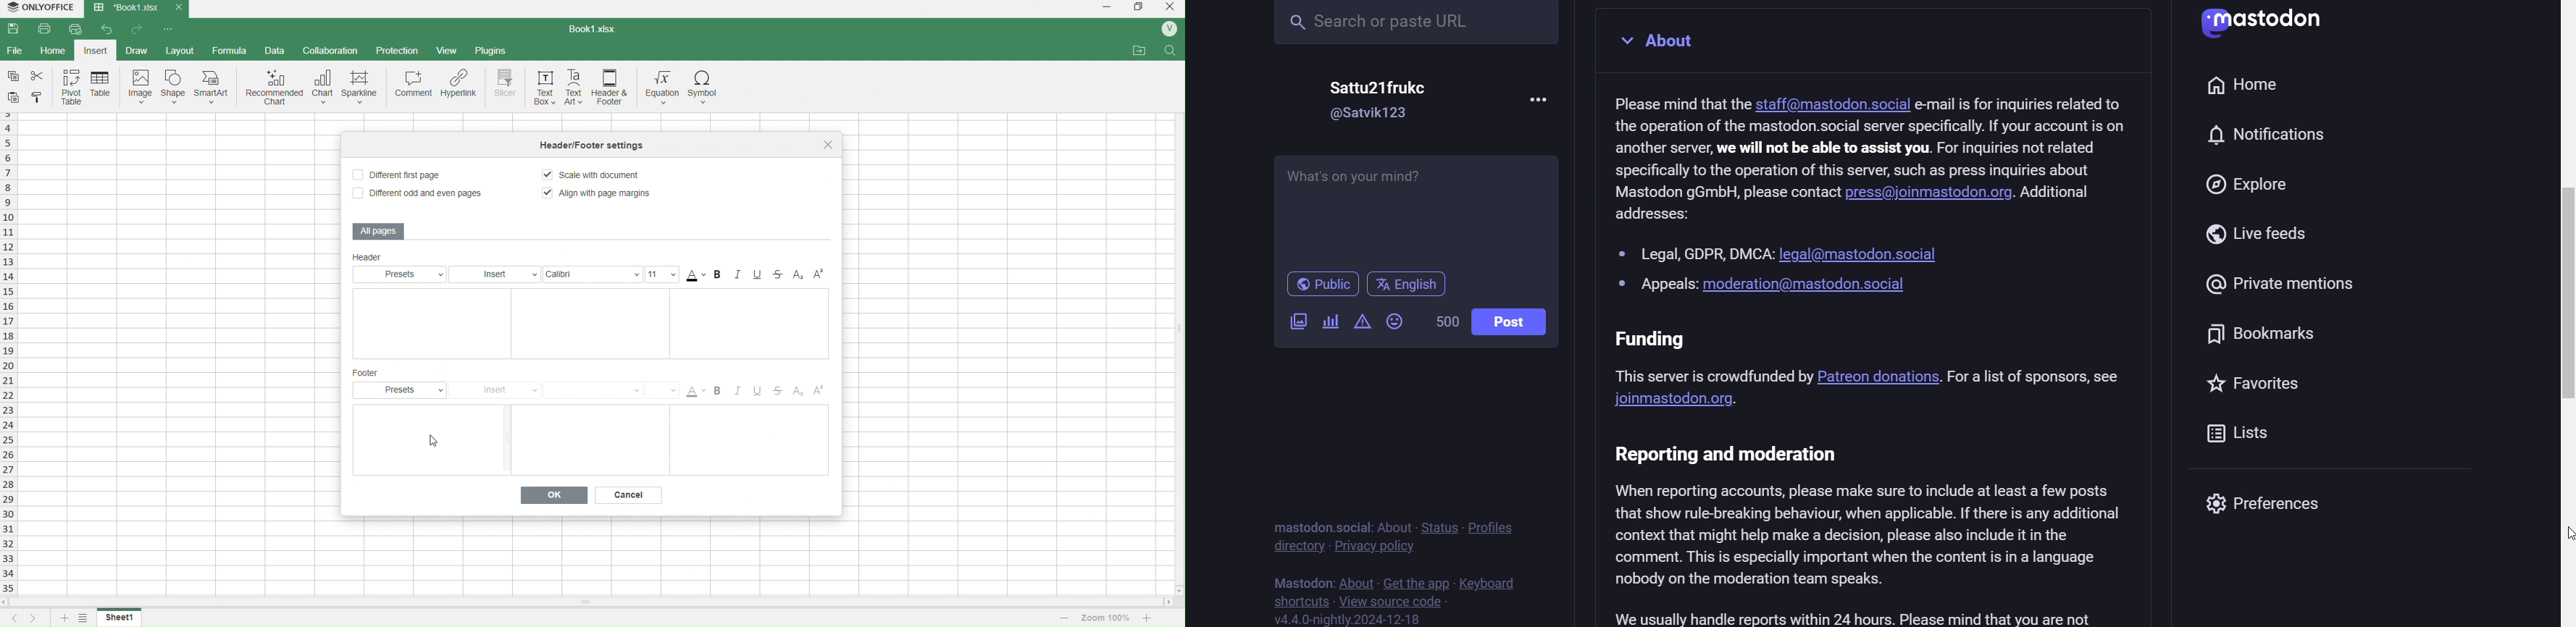 The width and height of the screenshot is (2576, 644). What do you see at coordinates (1654, 218) in the screenshot?
I see `addresses` at bounding box center [1654, 218].